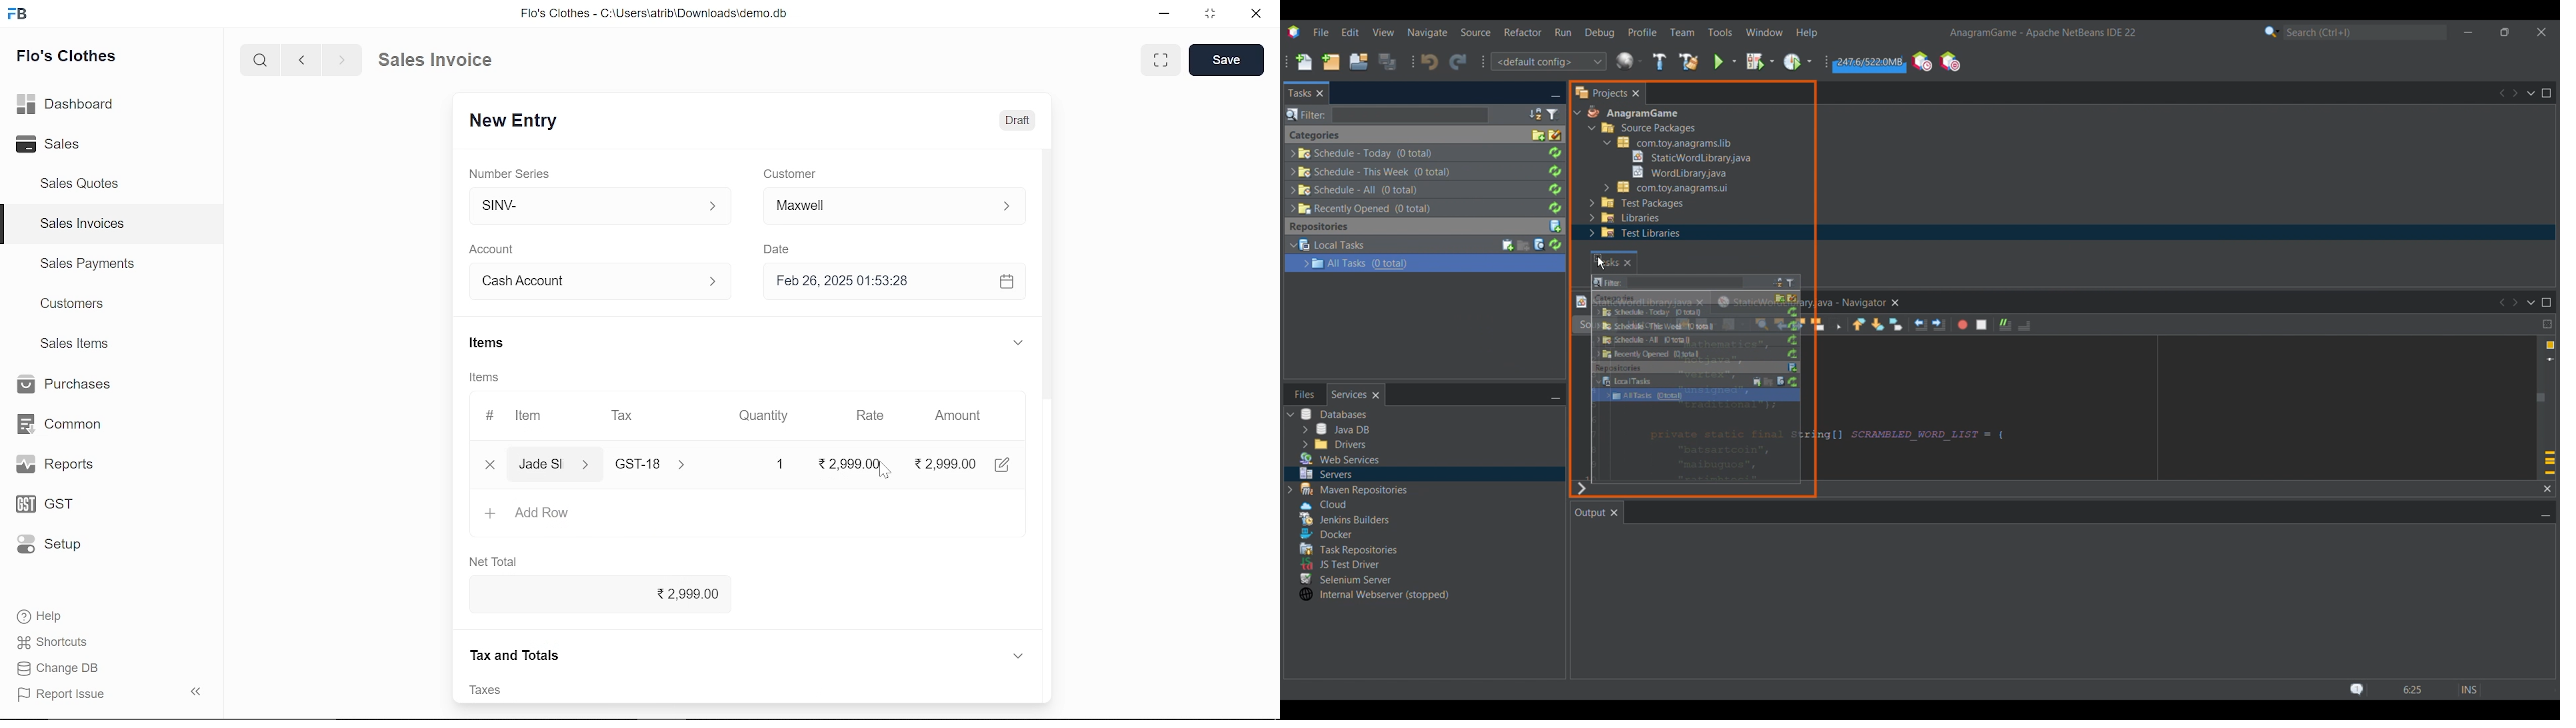  Describe the element at coordinates (62, 385) in the screenshot. I see `Purchases` at that location.